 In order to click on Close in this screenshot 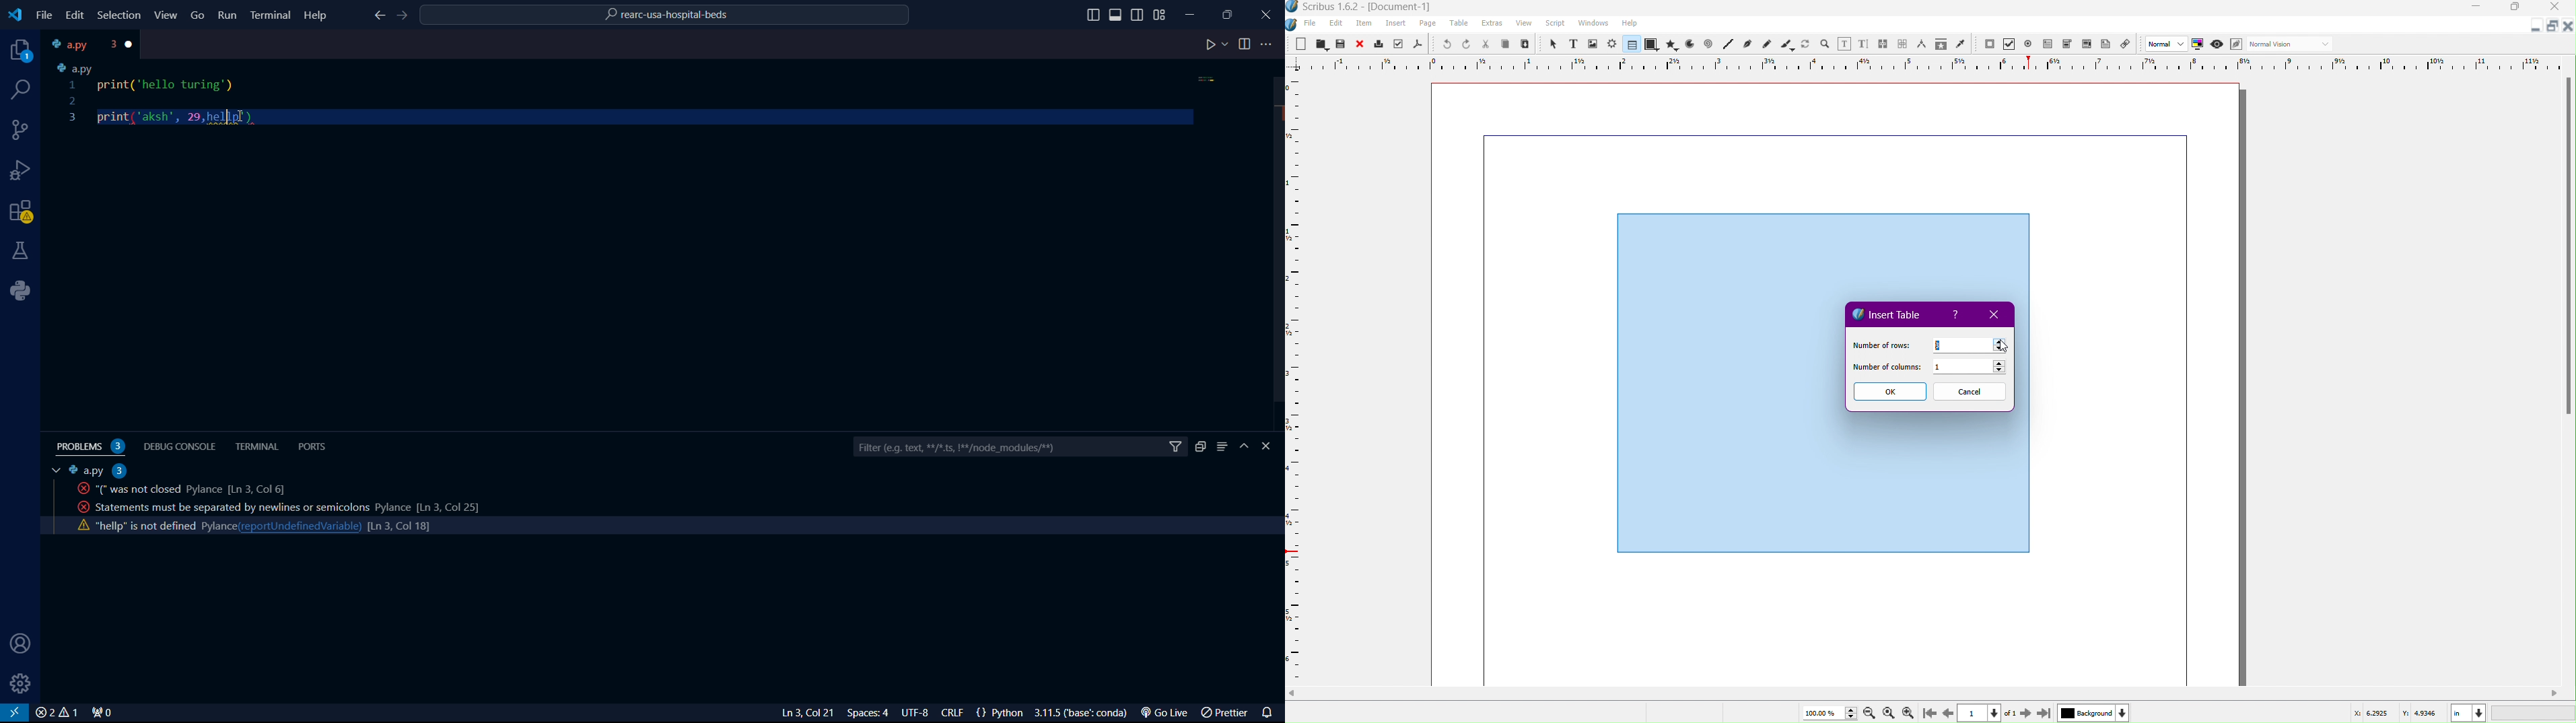, I will do `click(1361, 44)`.